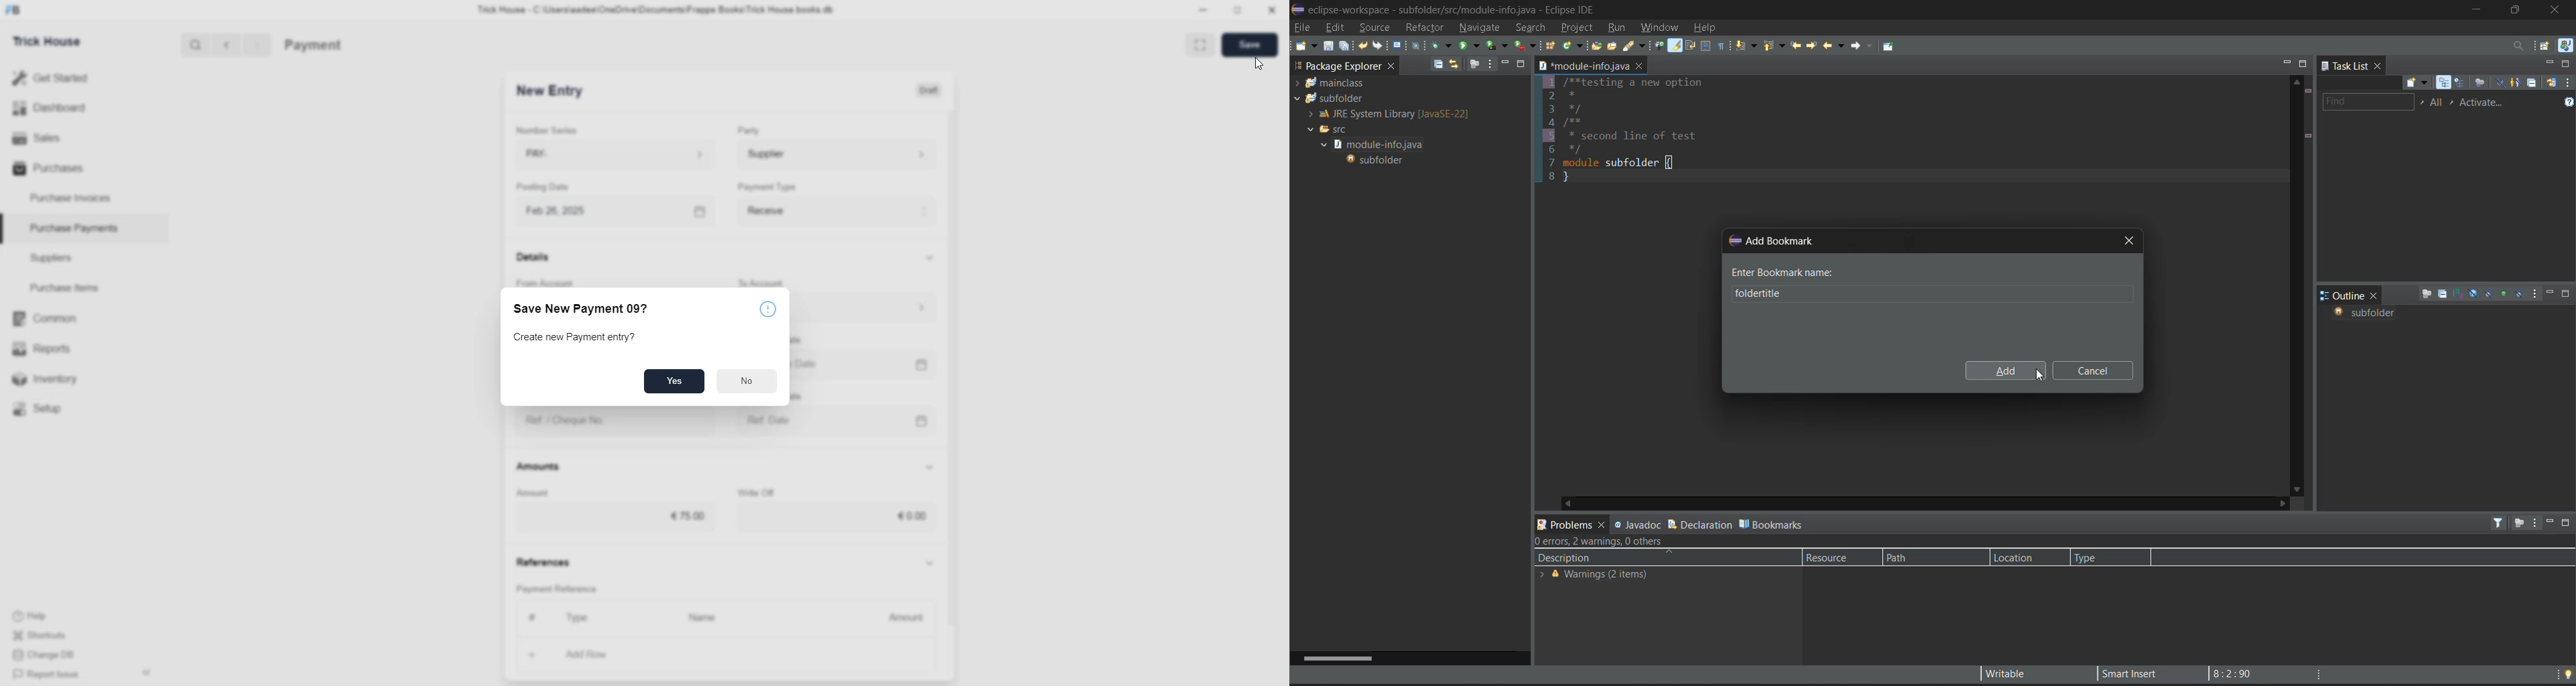 This screenshot has height=700, width=2576. What do you see at coordinates (2446, 83) in the screenshot?
I see `categorized` at bounding box center [2446, 83].